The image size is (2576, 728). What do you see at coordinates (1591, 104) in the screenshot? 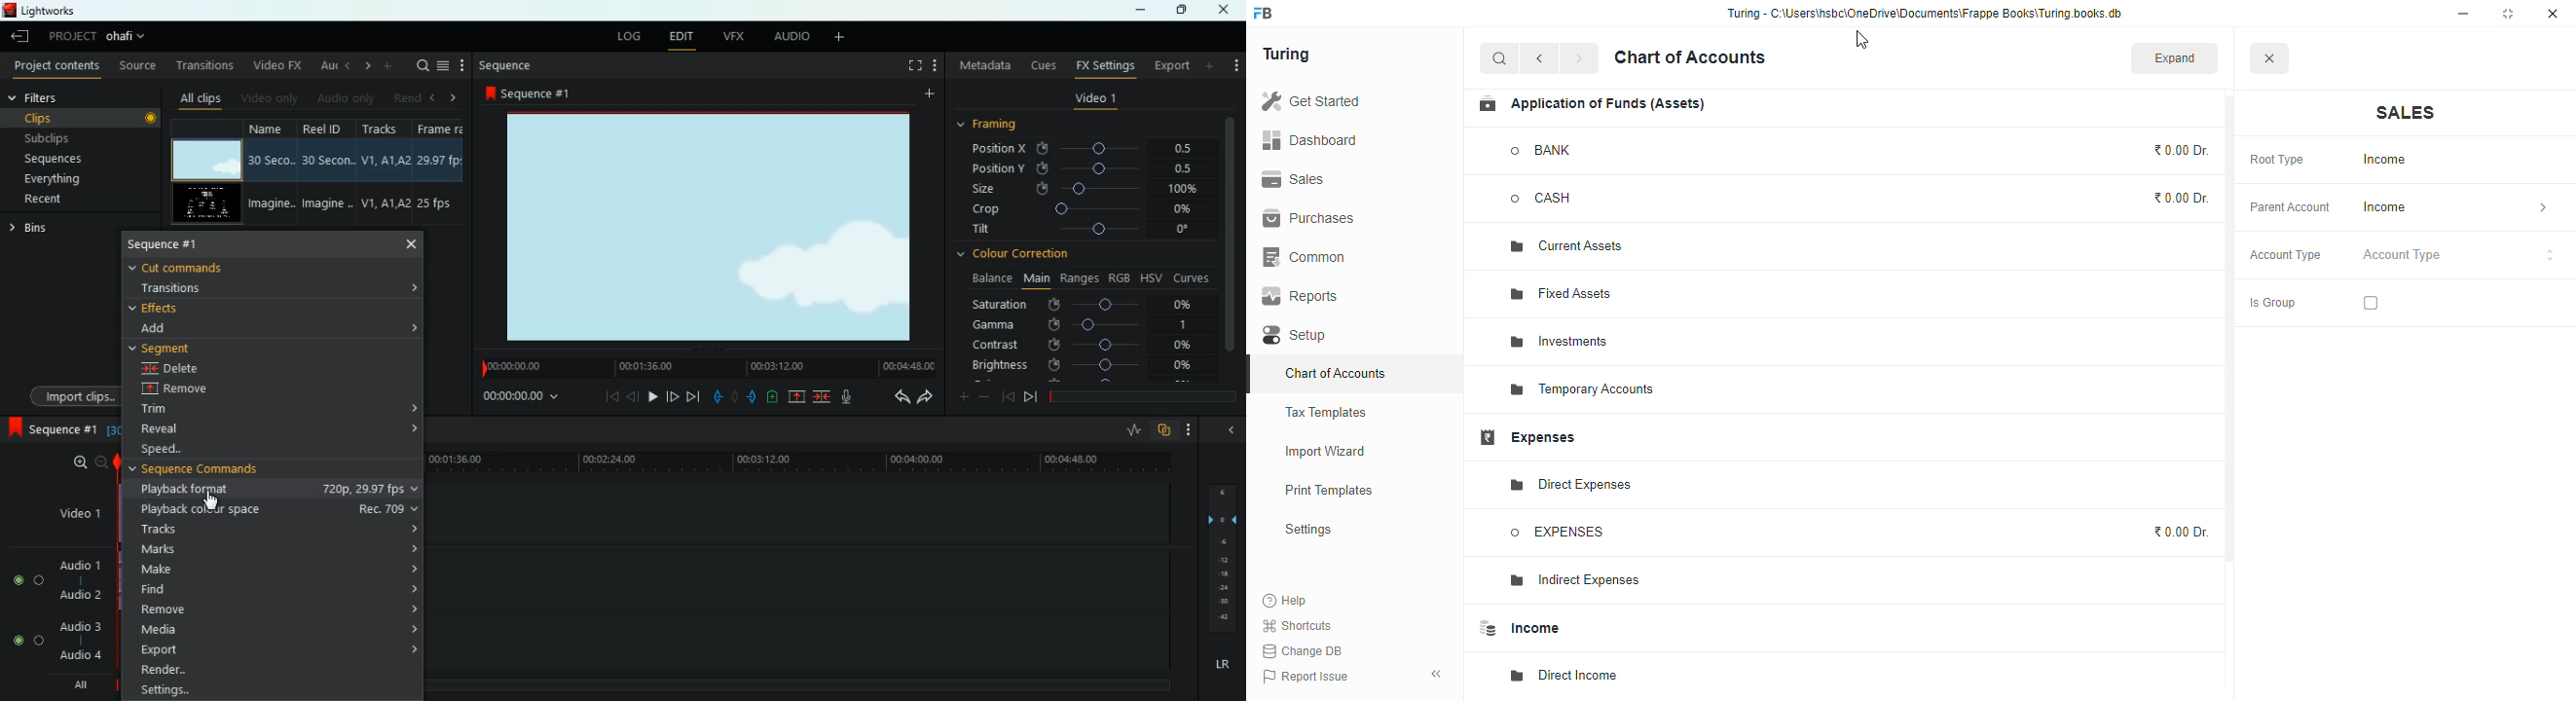
I see `application of funds (assets)` at bounding box center [1591, 104].